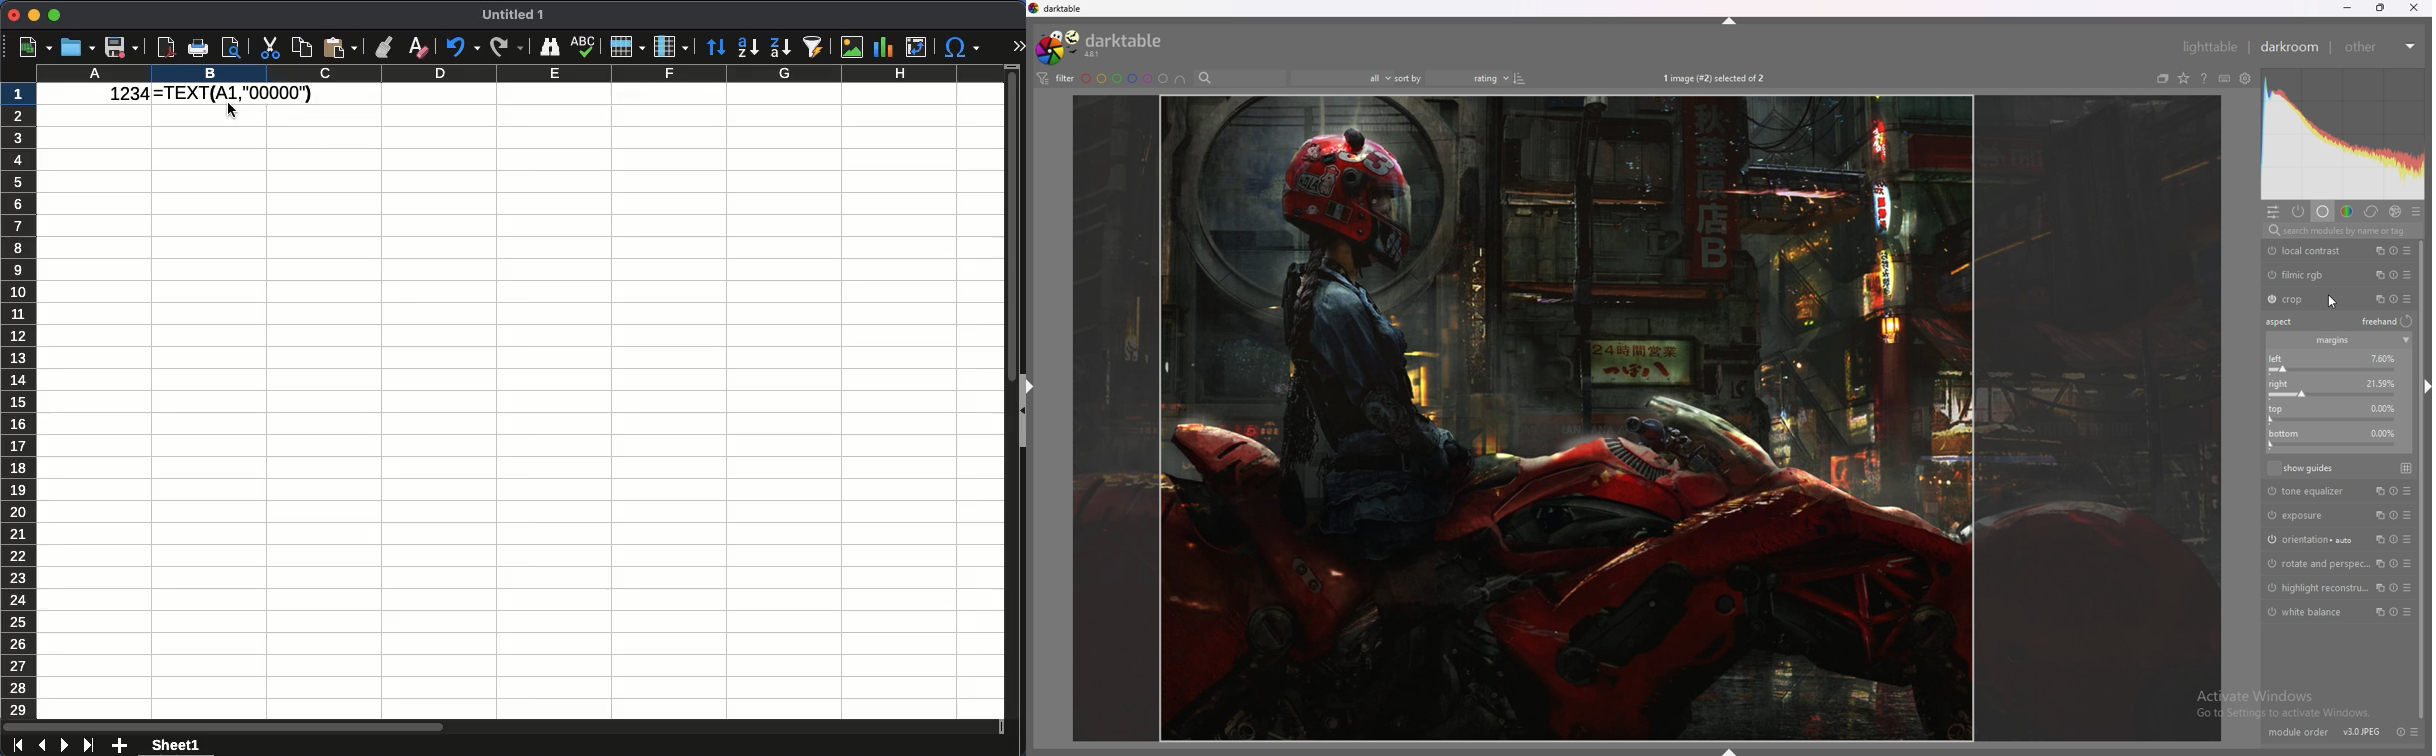  I want to click on color, so click(2348, 212).